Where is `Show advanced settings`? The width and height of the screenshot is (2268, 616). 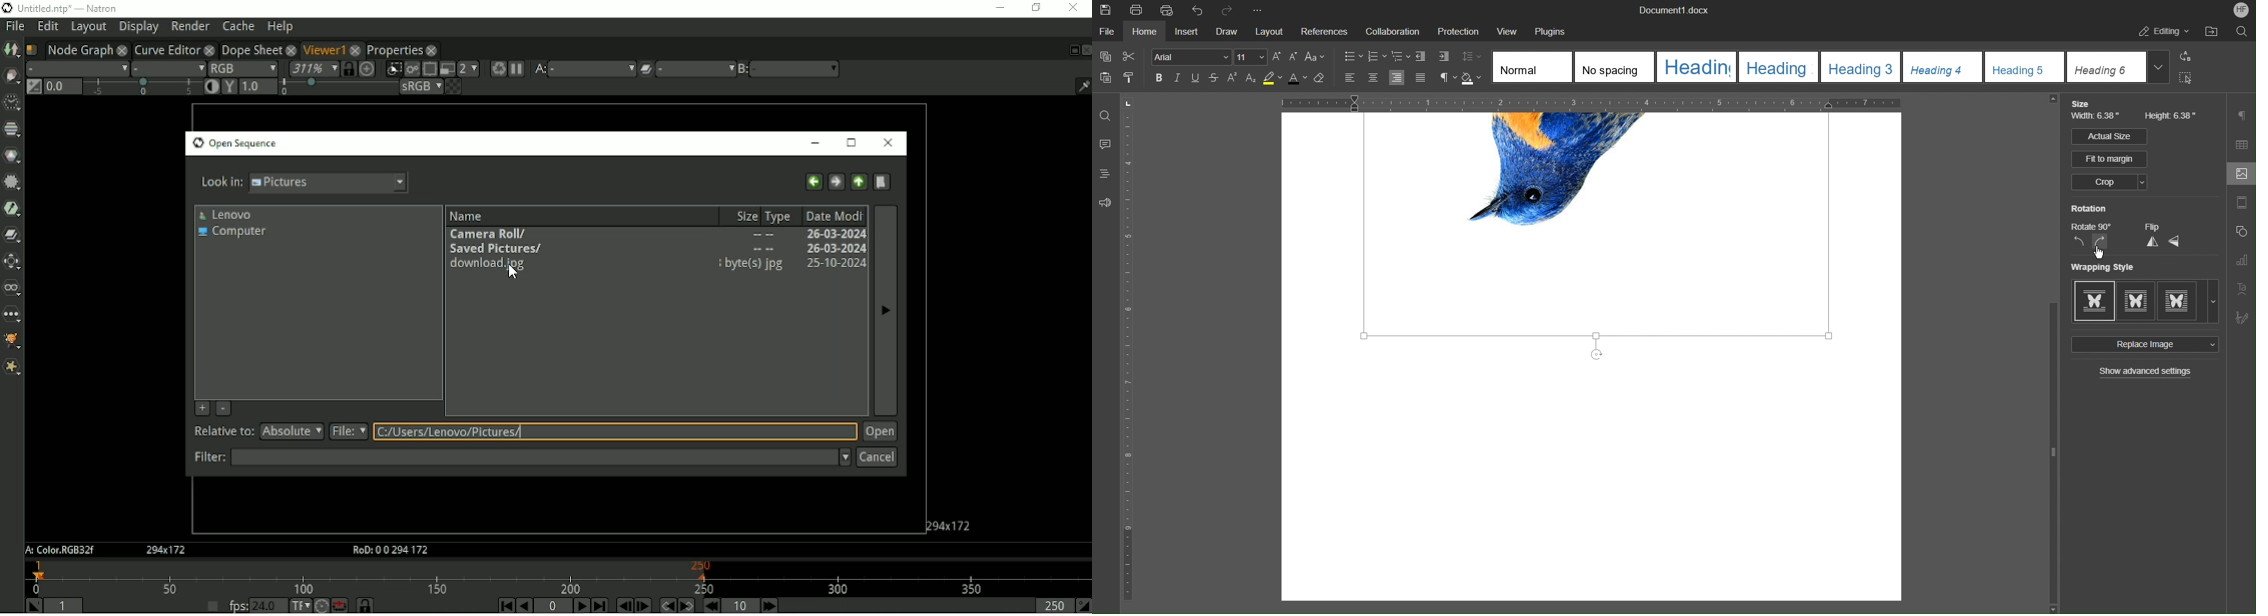 Show advanced settings is located at coordinates (2145, 373).